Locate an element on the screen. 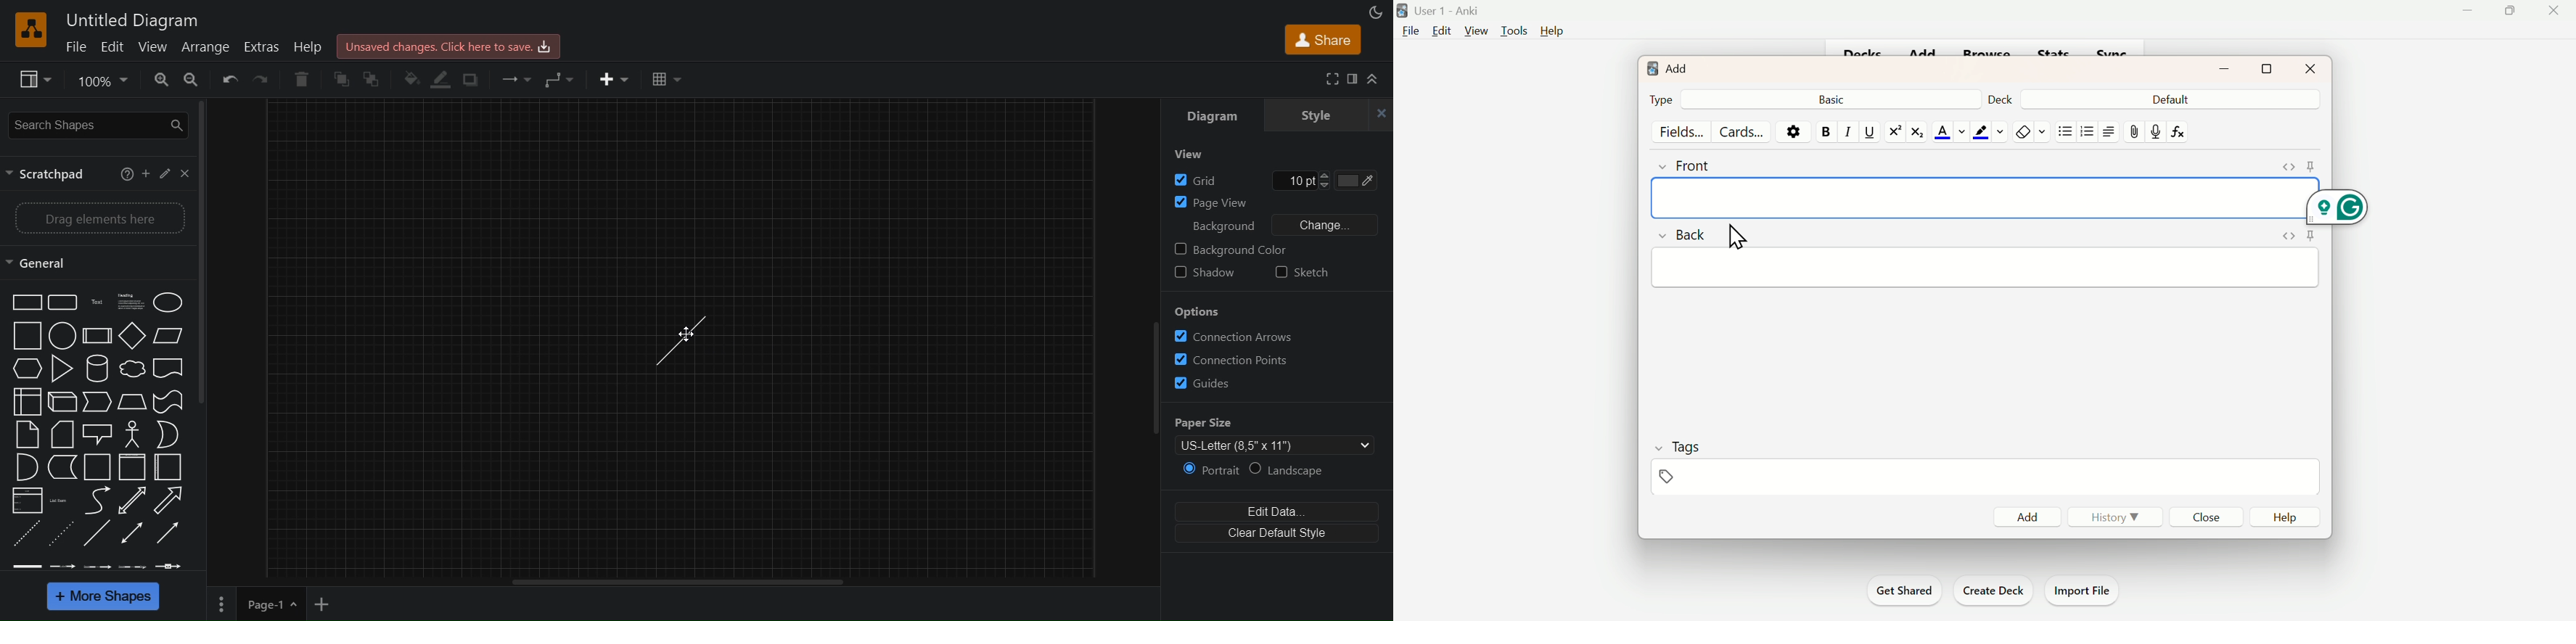 The width and height of the screenshot is (2576, 644). Tags is located at coordinates (1689, 445).